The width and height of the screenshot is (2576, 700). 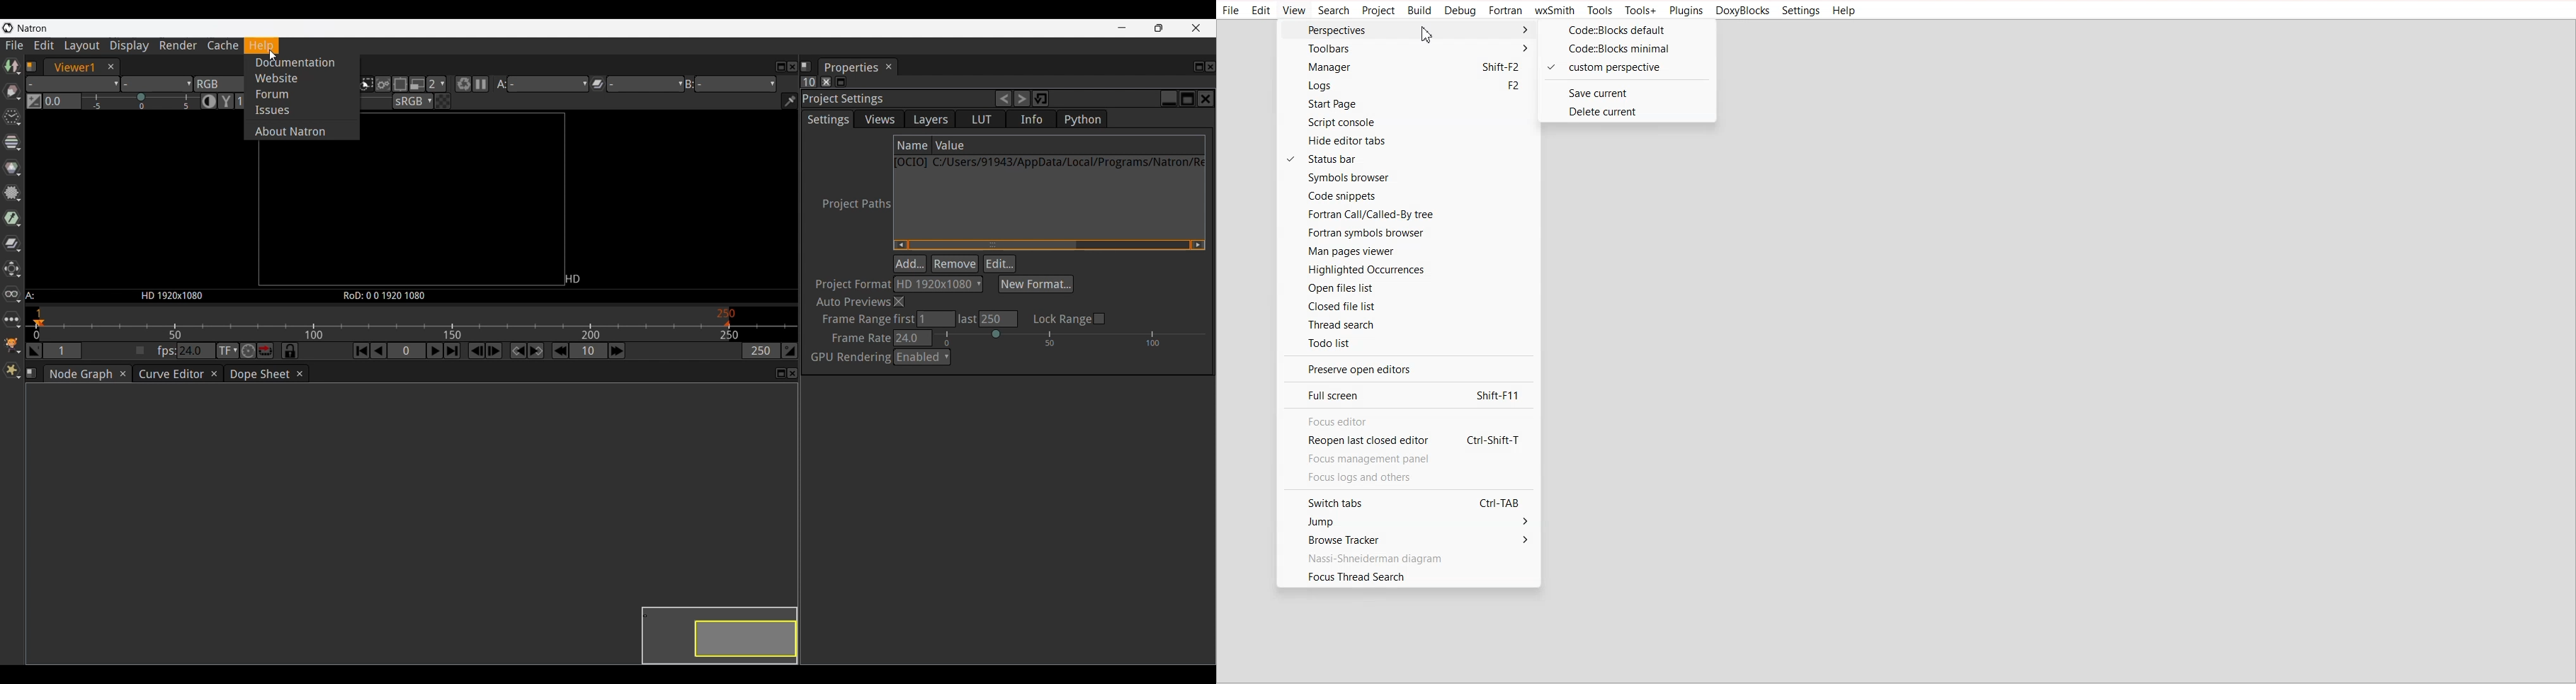 I want to click on View, so click(x=1294, y=11).